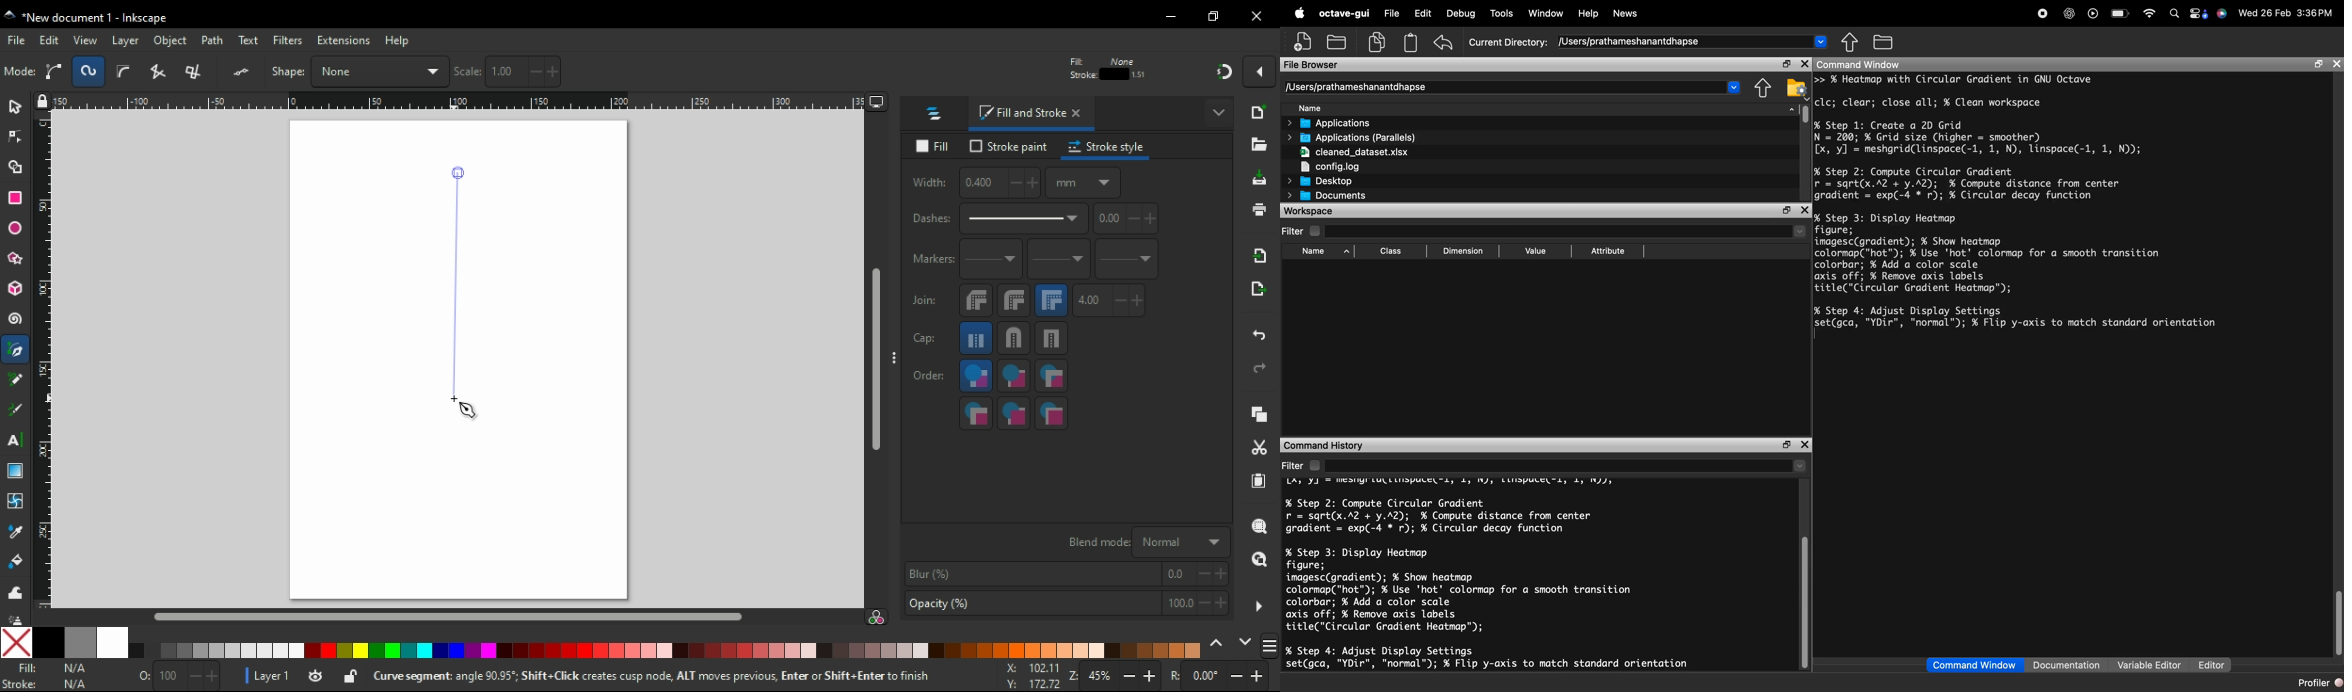 This screenshot has width=2352, height=700. I want to click on restore, so click(1216, 16).